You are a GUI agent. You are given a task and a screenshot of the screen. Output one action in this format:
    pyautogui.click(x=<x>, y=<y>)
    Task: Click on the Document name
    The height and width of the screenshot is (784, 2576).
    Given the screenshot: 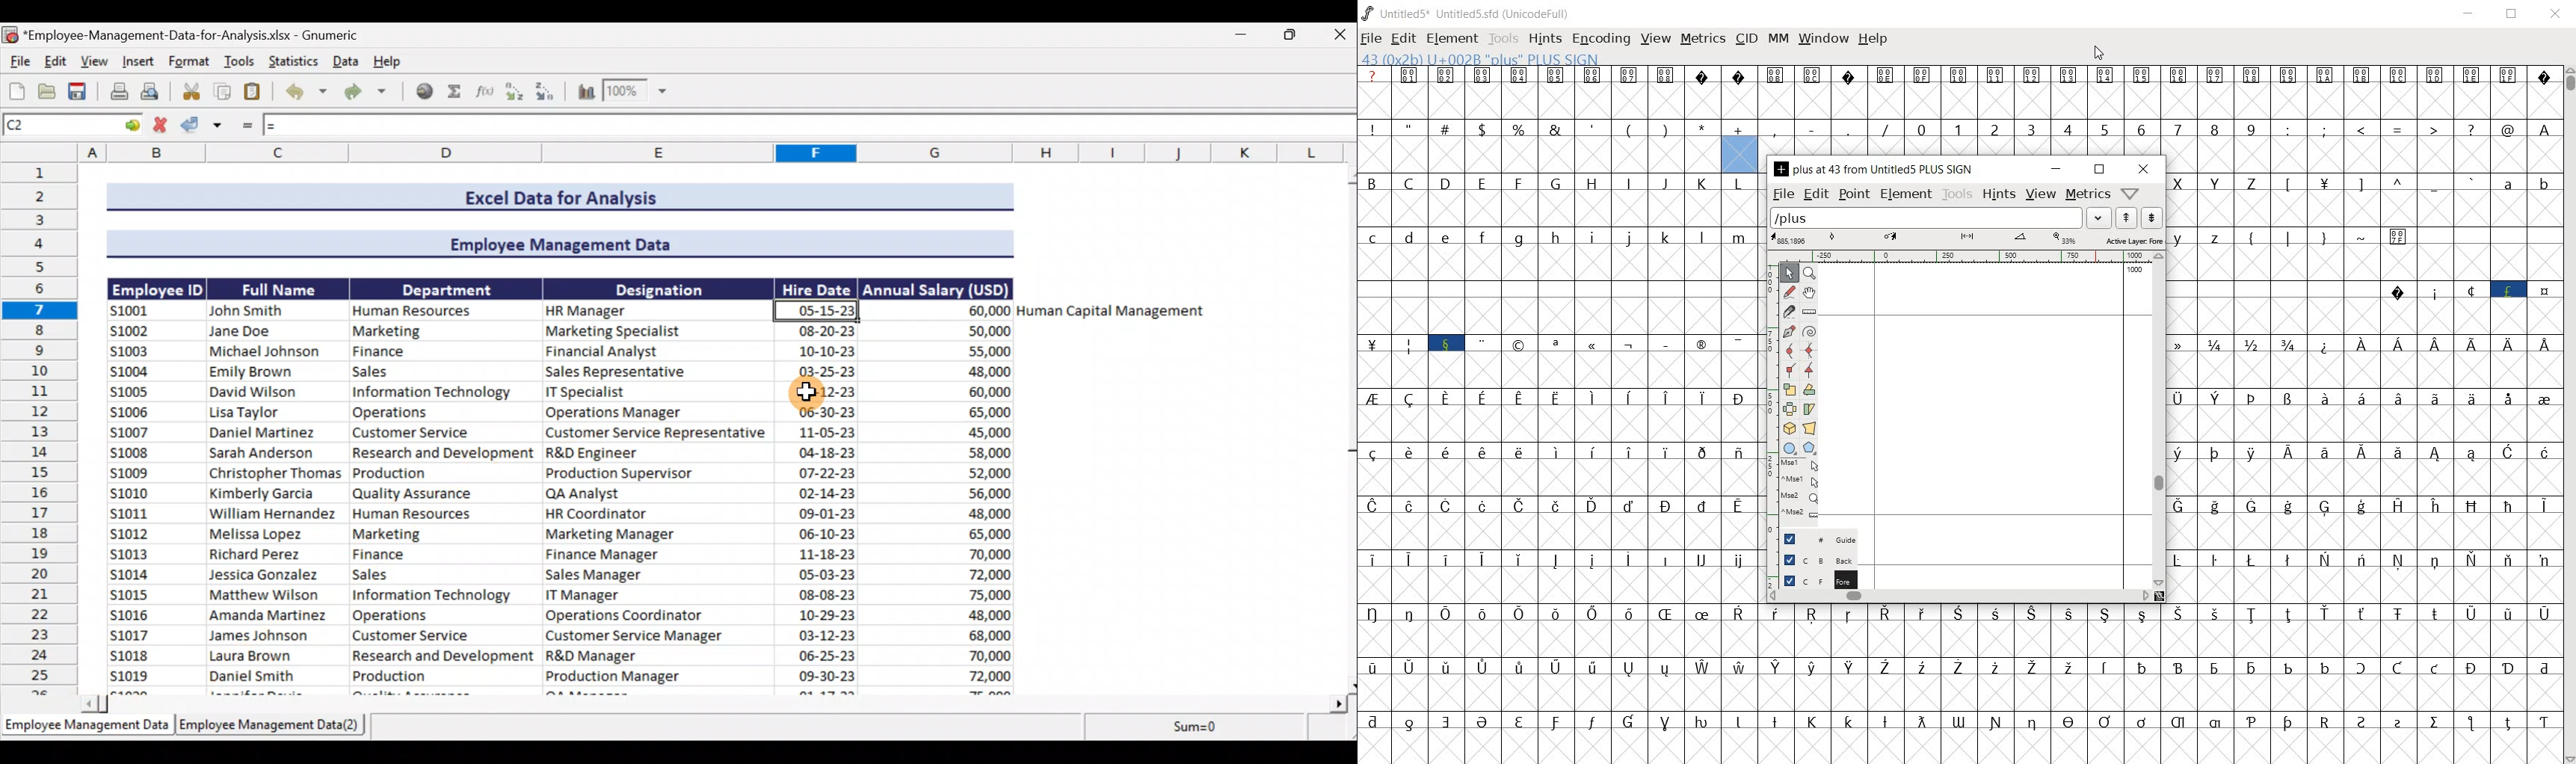 What is the action you would take?
    pyautogui.click(x=181, y=34)
    